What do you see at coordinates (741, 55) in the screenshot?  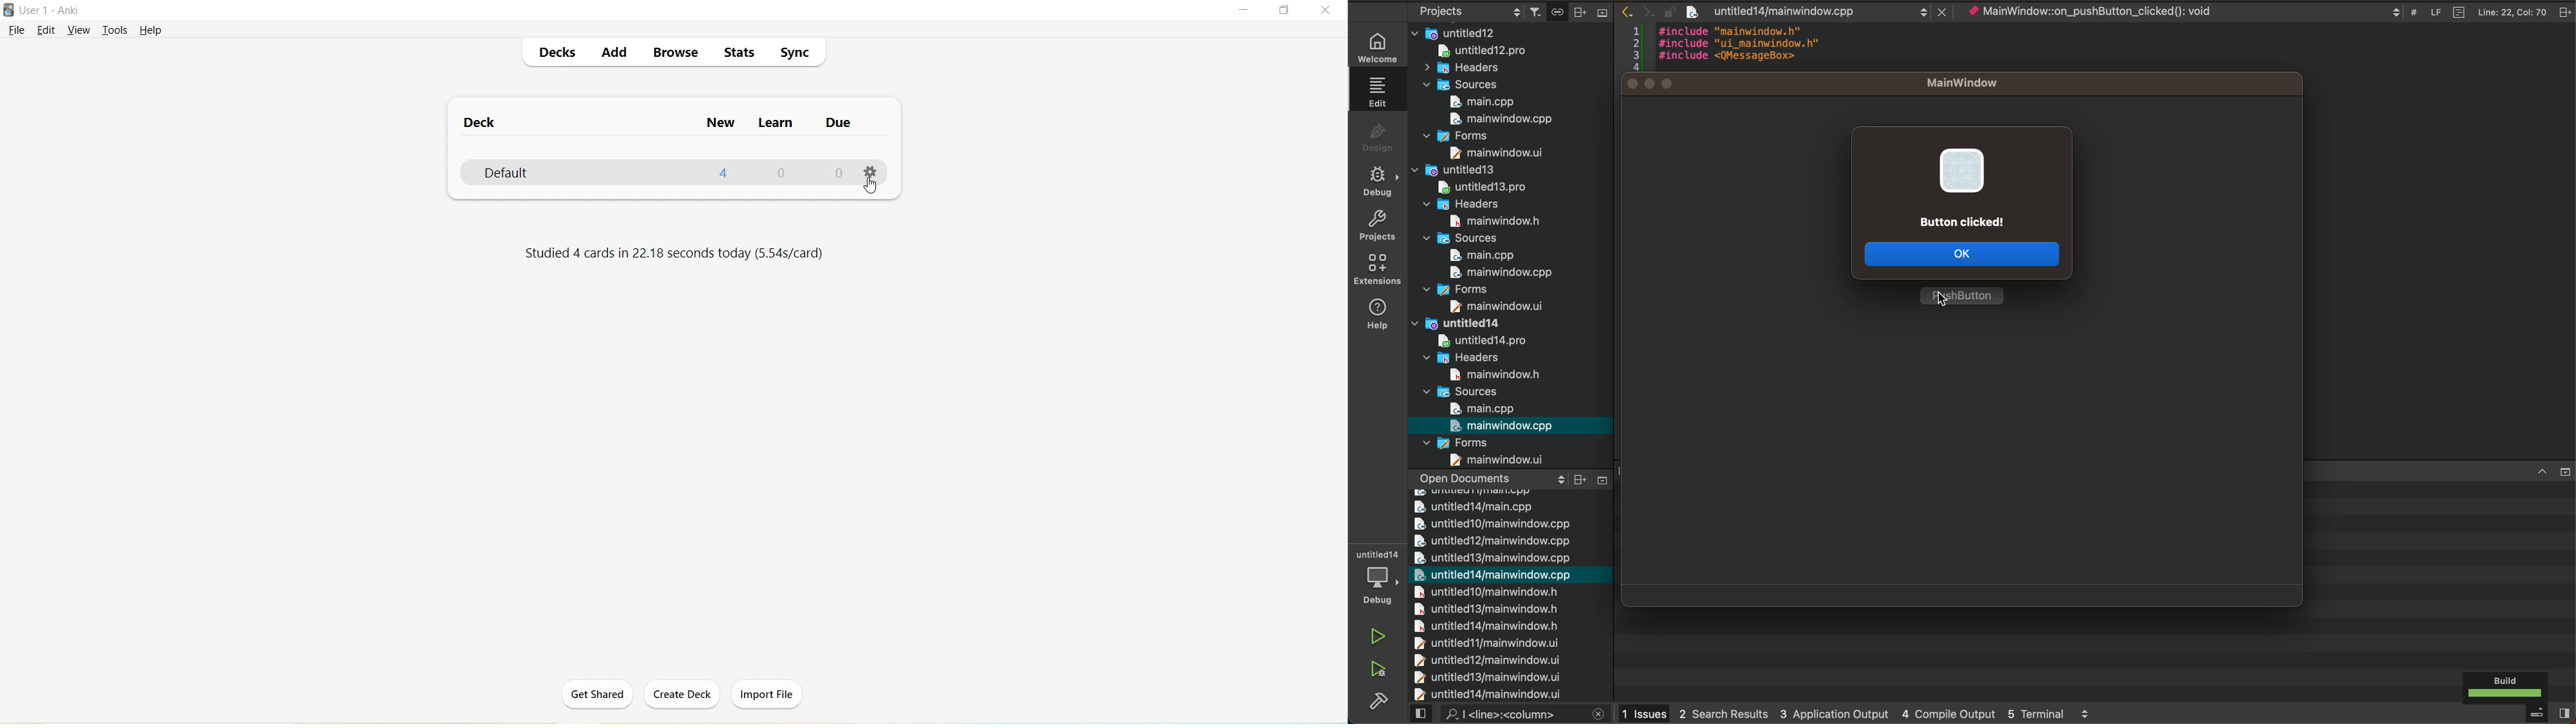 I see `Stats` at bounding box center [741, 55].